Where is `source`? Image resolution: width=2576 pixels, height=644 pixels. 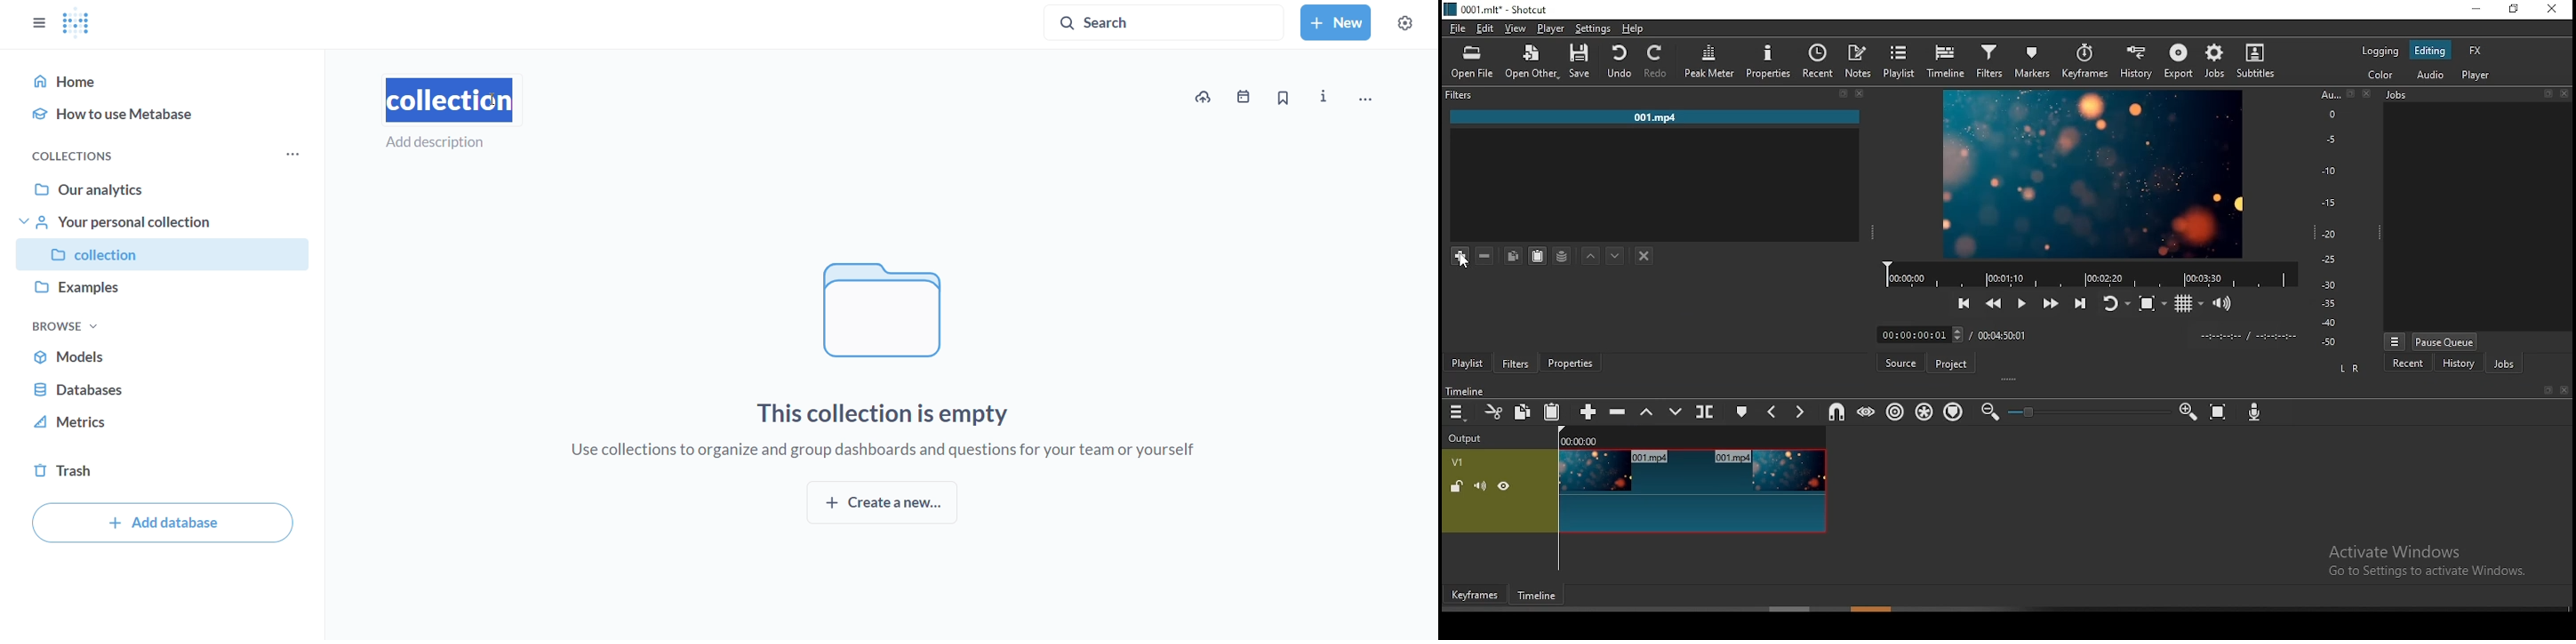 source is located at coordinates (1900, 361).